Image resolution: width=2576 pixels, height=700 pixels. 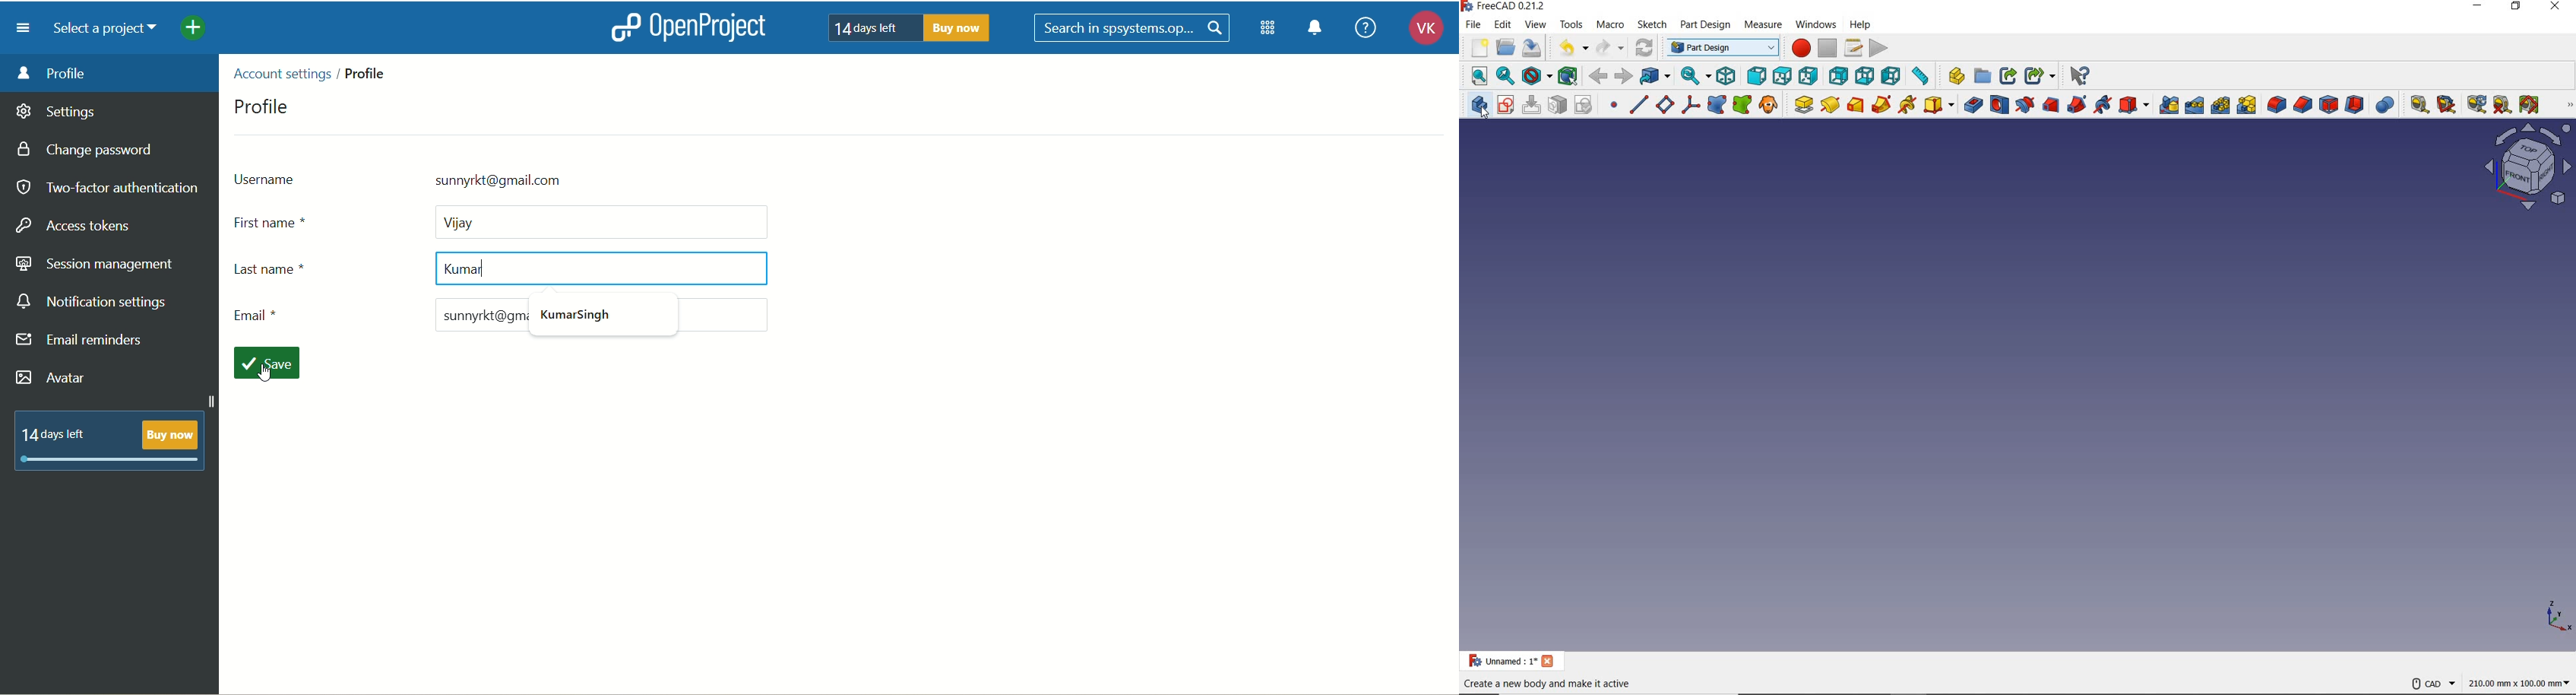 I want to click on CREATE MULTITRANSFORM, so click(x=2250, y=105).